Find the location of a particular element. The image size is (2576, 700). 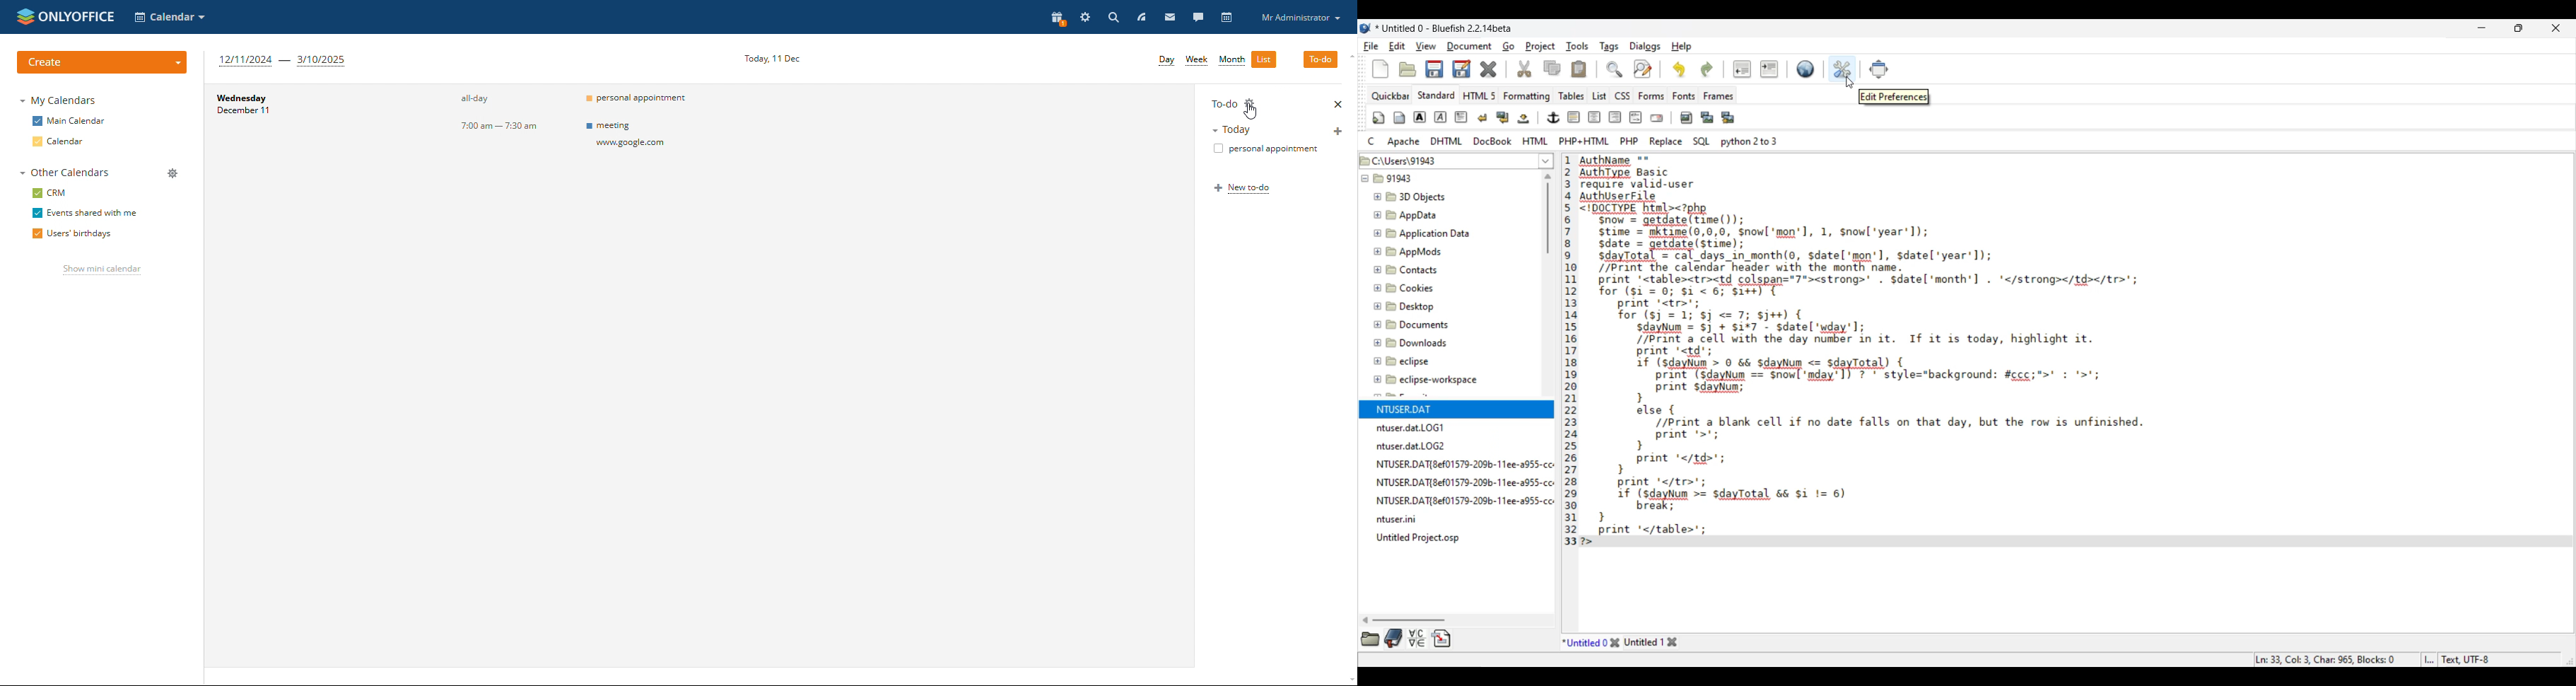

ntuser.ini is located at coordinates (1399, 520).